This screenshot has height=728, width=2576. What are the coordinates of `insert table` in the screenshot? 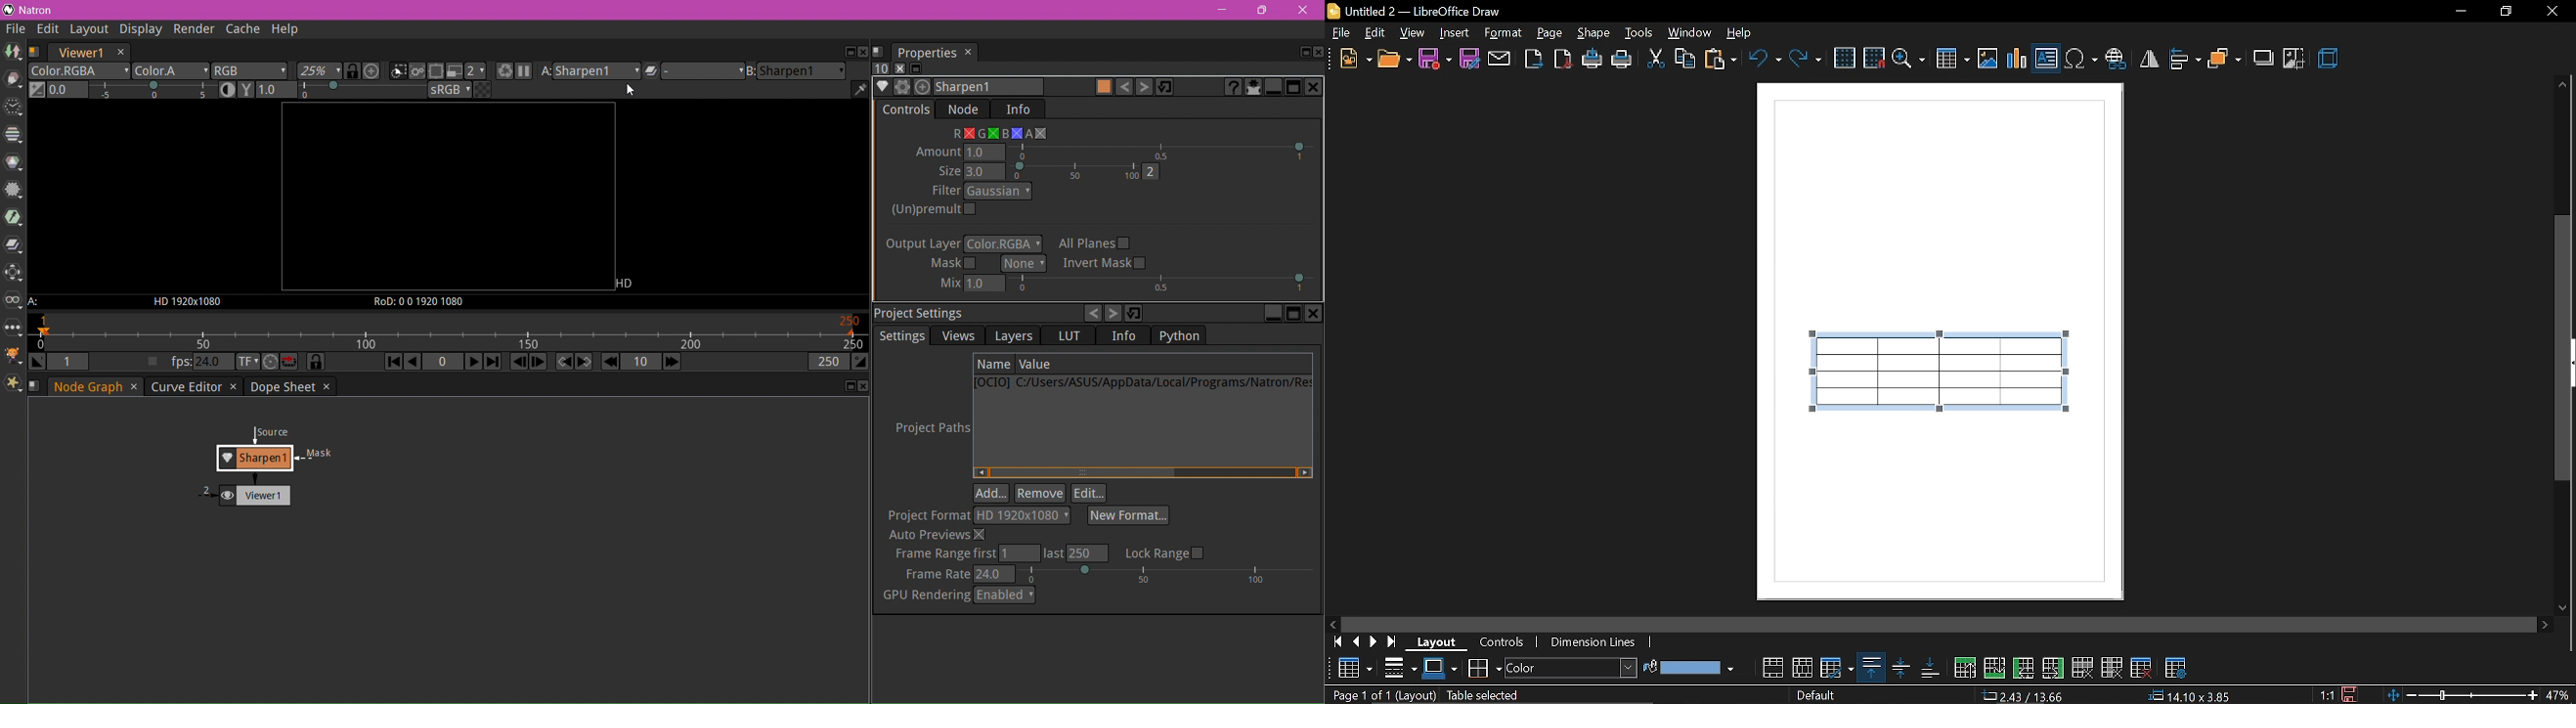 It's located at (1952, 58).